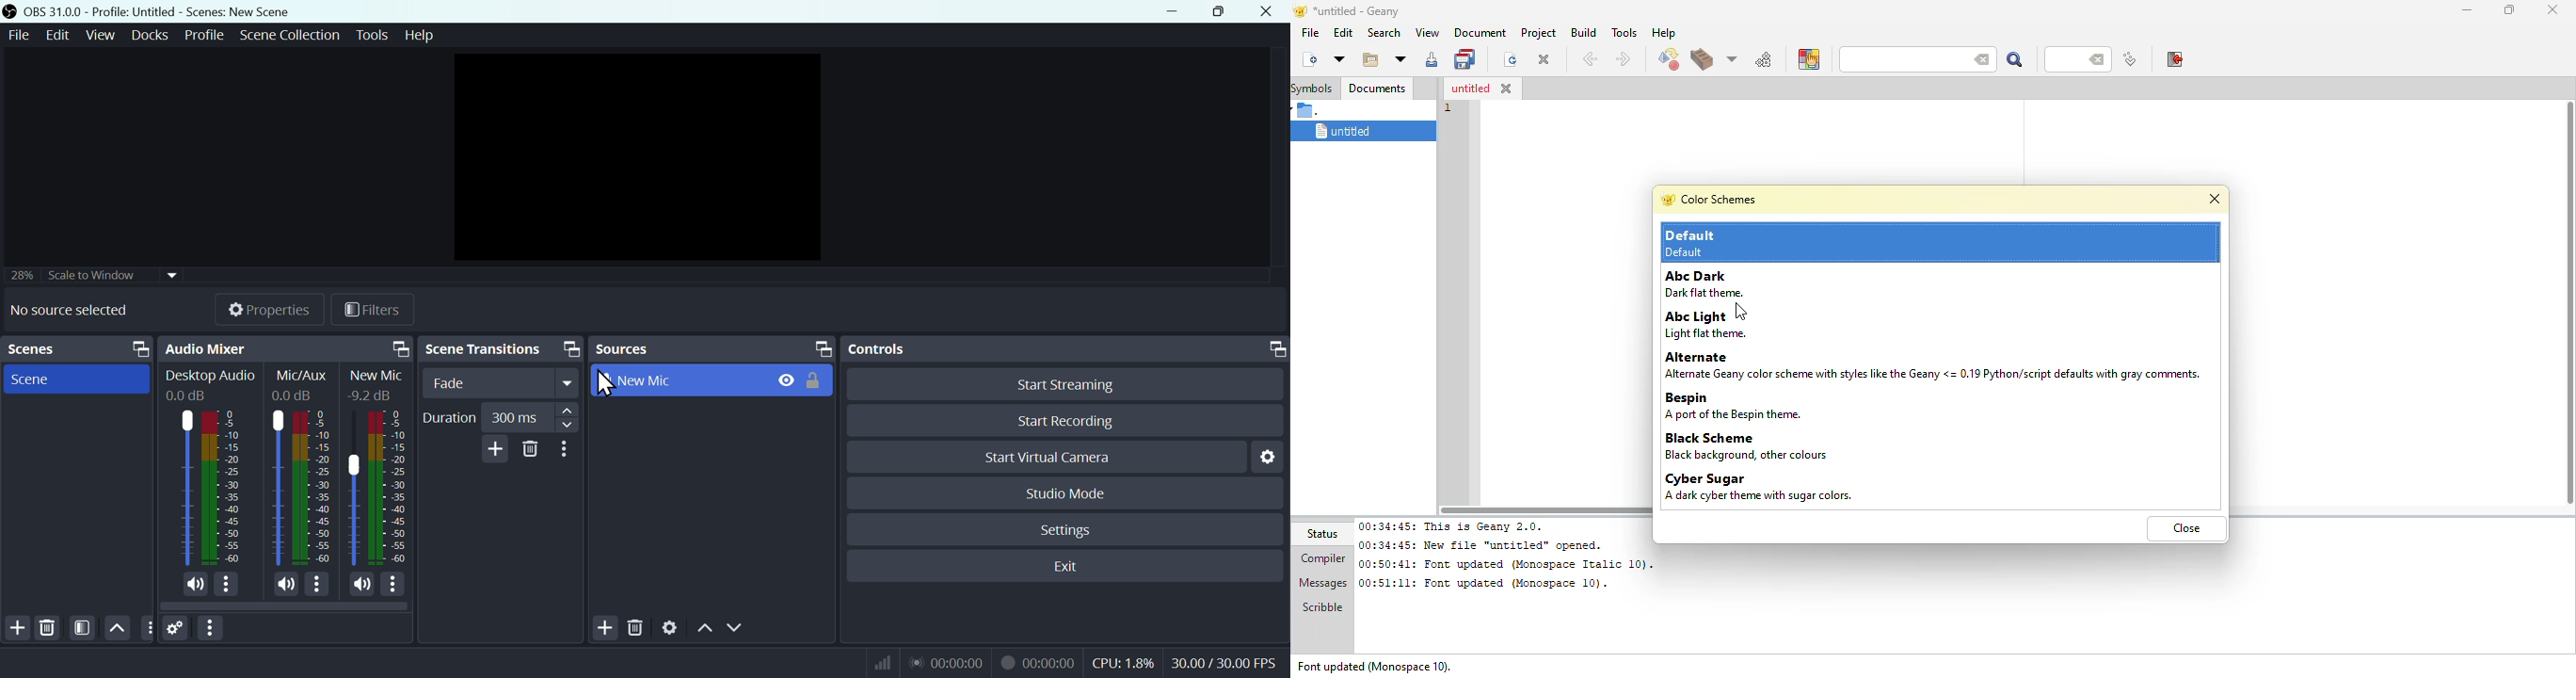  Describe the element at coordinates (373, 38) in the screenshot. I see `Tools` at that location.